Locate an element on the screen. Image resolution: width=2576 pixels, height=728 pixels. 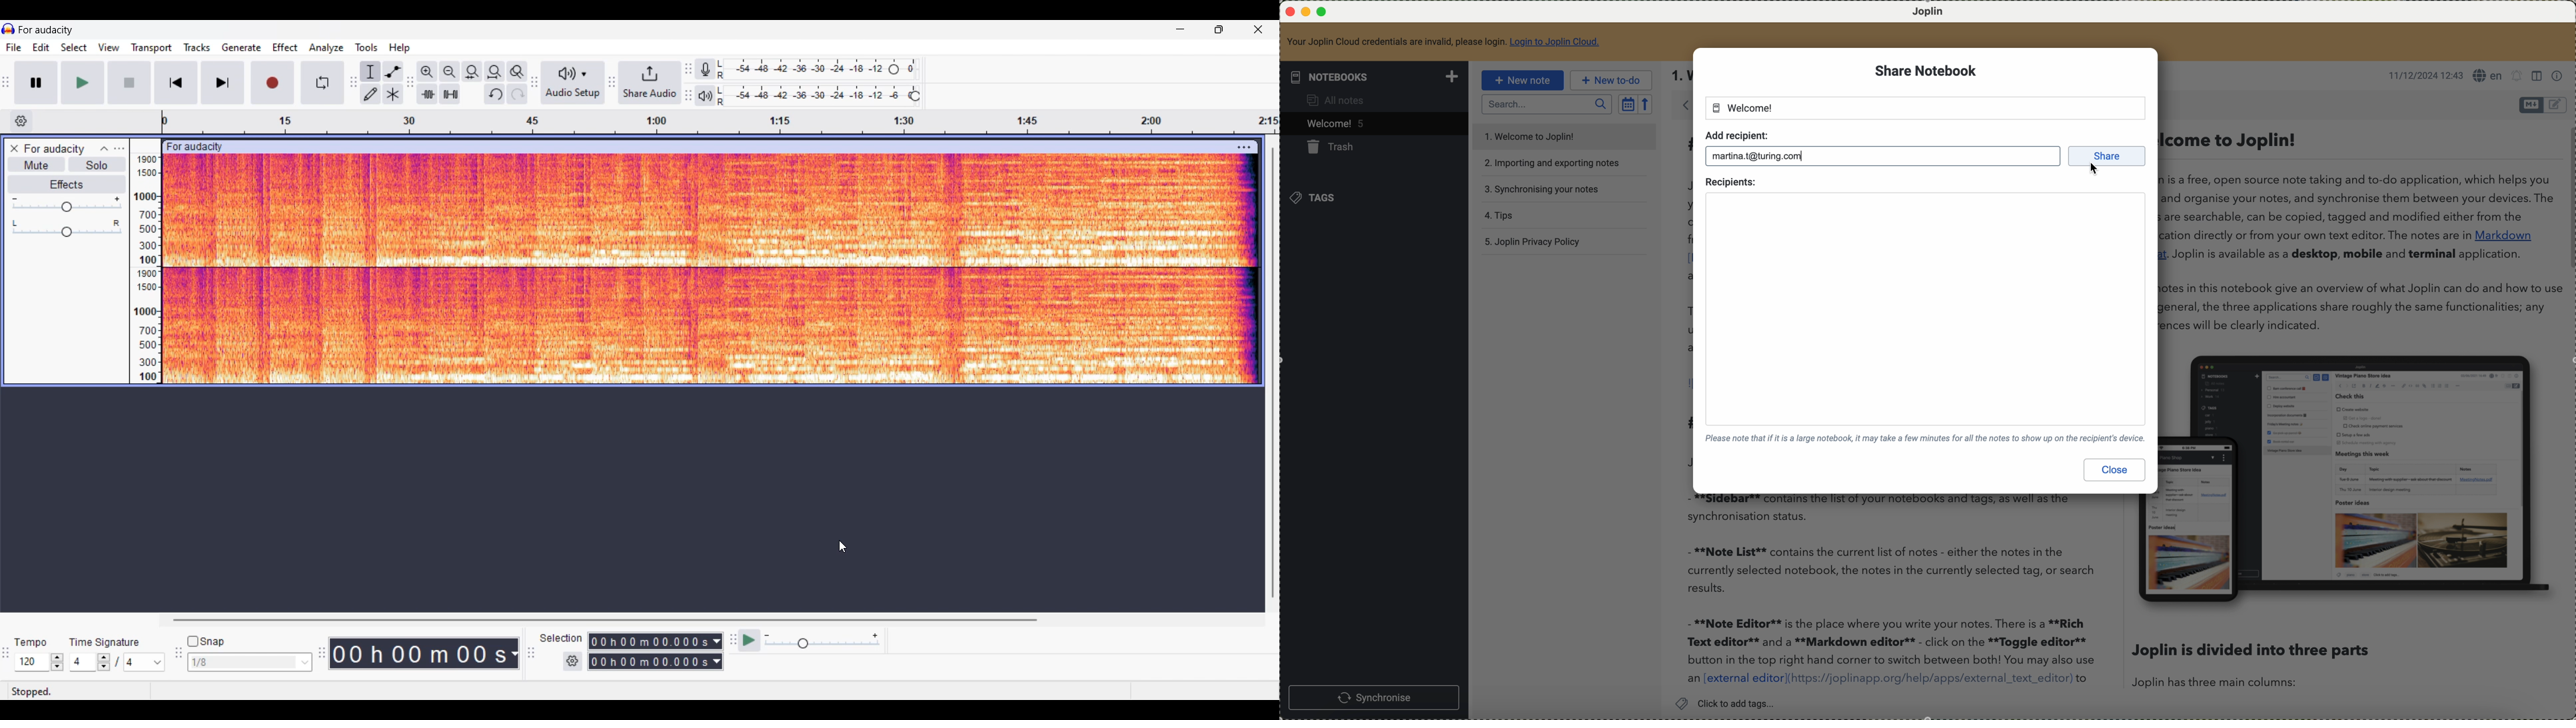
Joplin is divided into three parts Joplin has three main columns: is located at coordinates (2251, 664).